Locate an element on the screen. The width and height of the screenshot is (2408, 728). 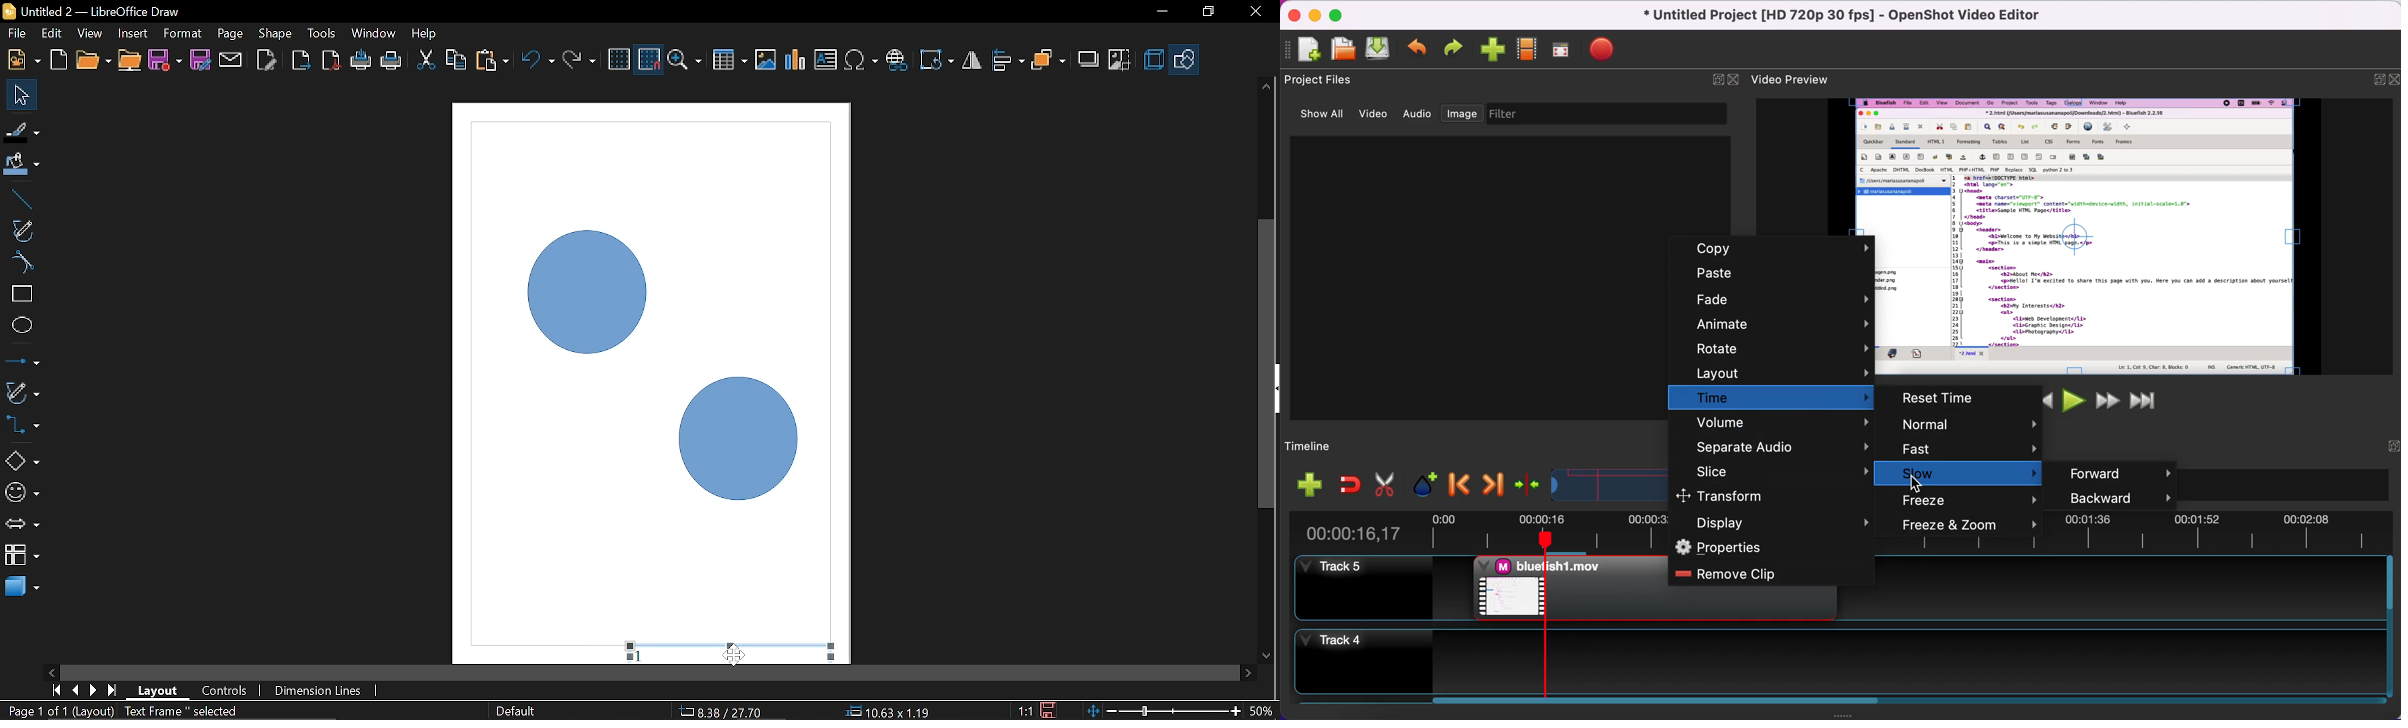
go to first page is located at coordinates (58, 689).